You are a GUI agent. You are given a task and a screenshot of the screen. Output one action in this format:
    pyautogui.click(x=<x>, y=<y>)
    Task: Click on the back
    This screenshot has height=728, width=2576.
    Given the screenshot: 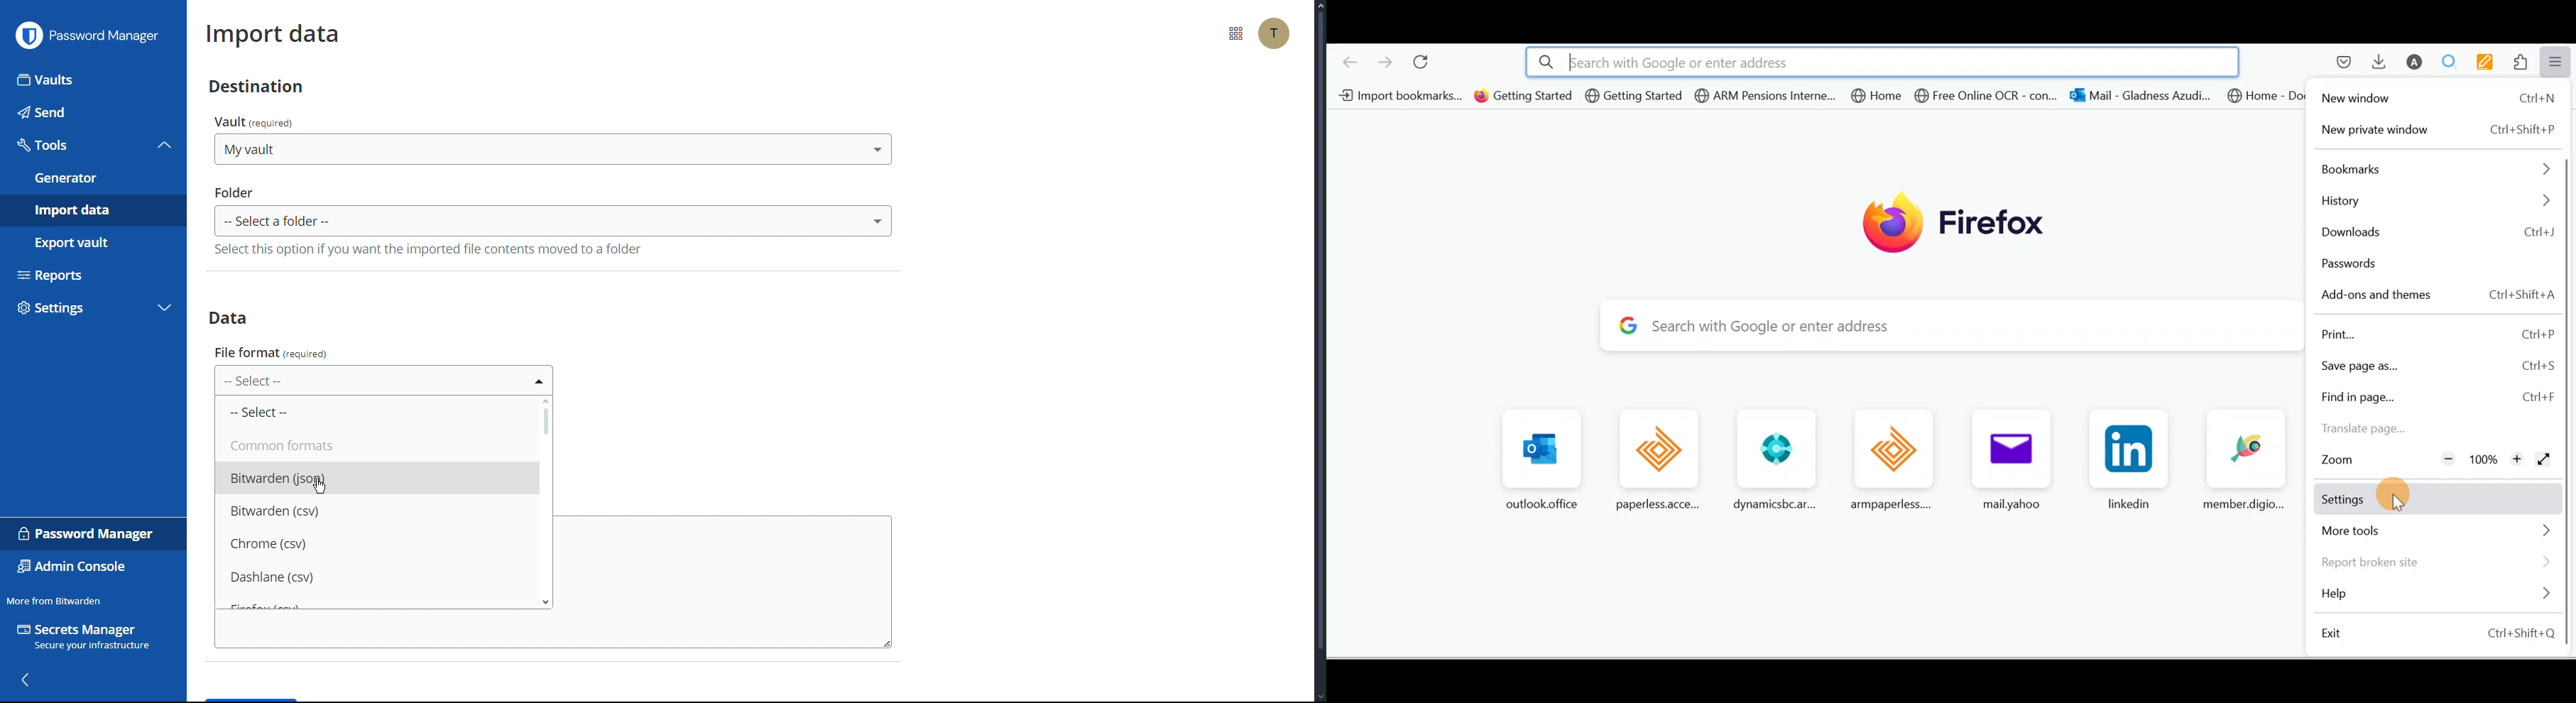 What is the action you would take?
    pyautogui.click(x=28, y=680)
    